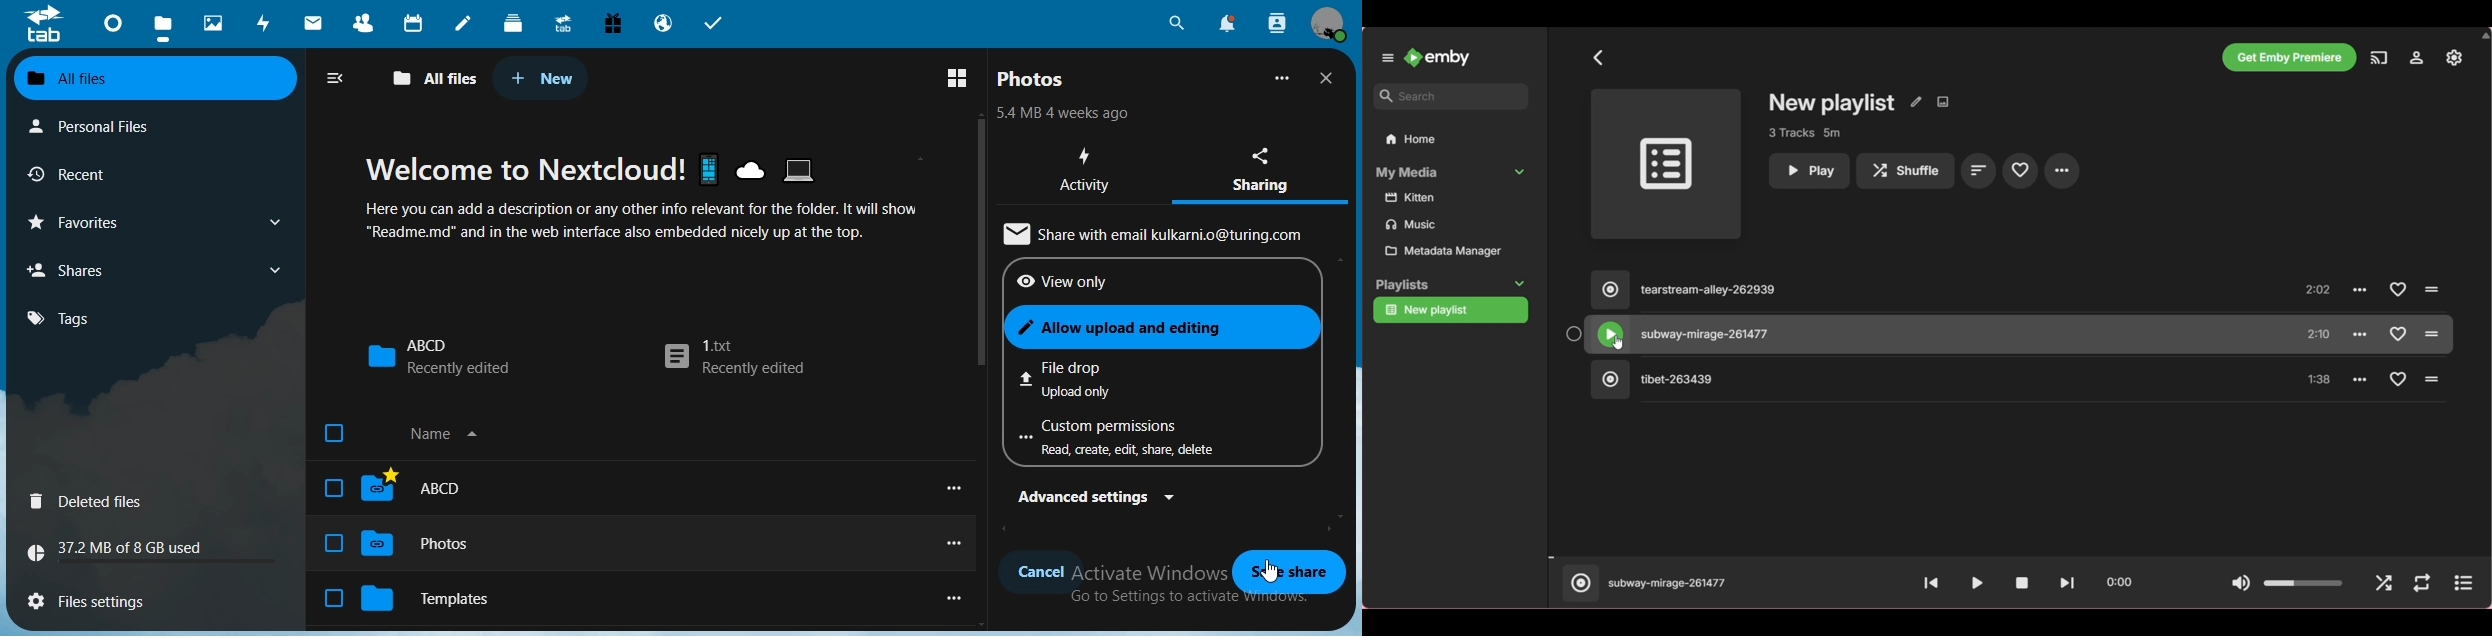 The height and width of the screenshot is (644, 2492). What do you see at coordinates (1979, 170) in the screenshot?
I see `Sort by playlist order` at bounding box center [1979, 170].